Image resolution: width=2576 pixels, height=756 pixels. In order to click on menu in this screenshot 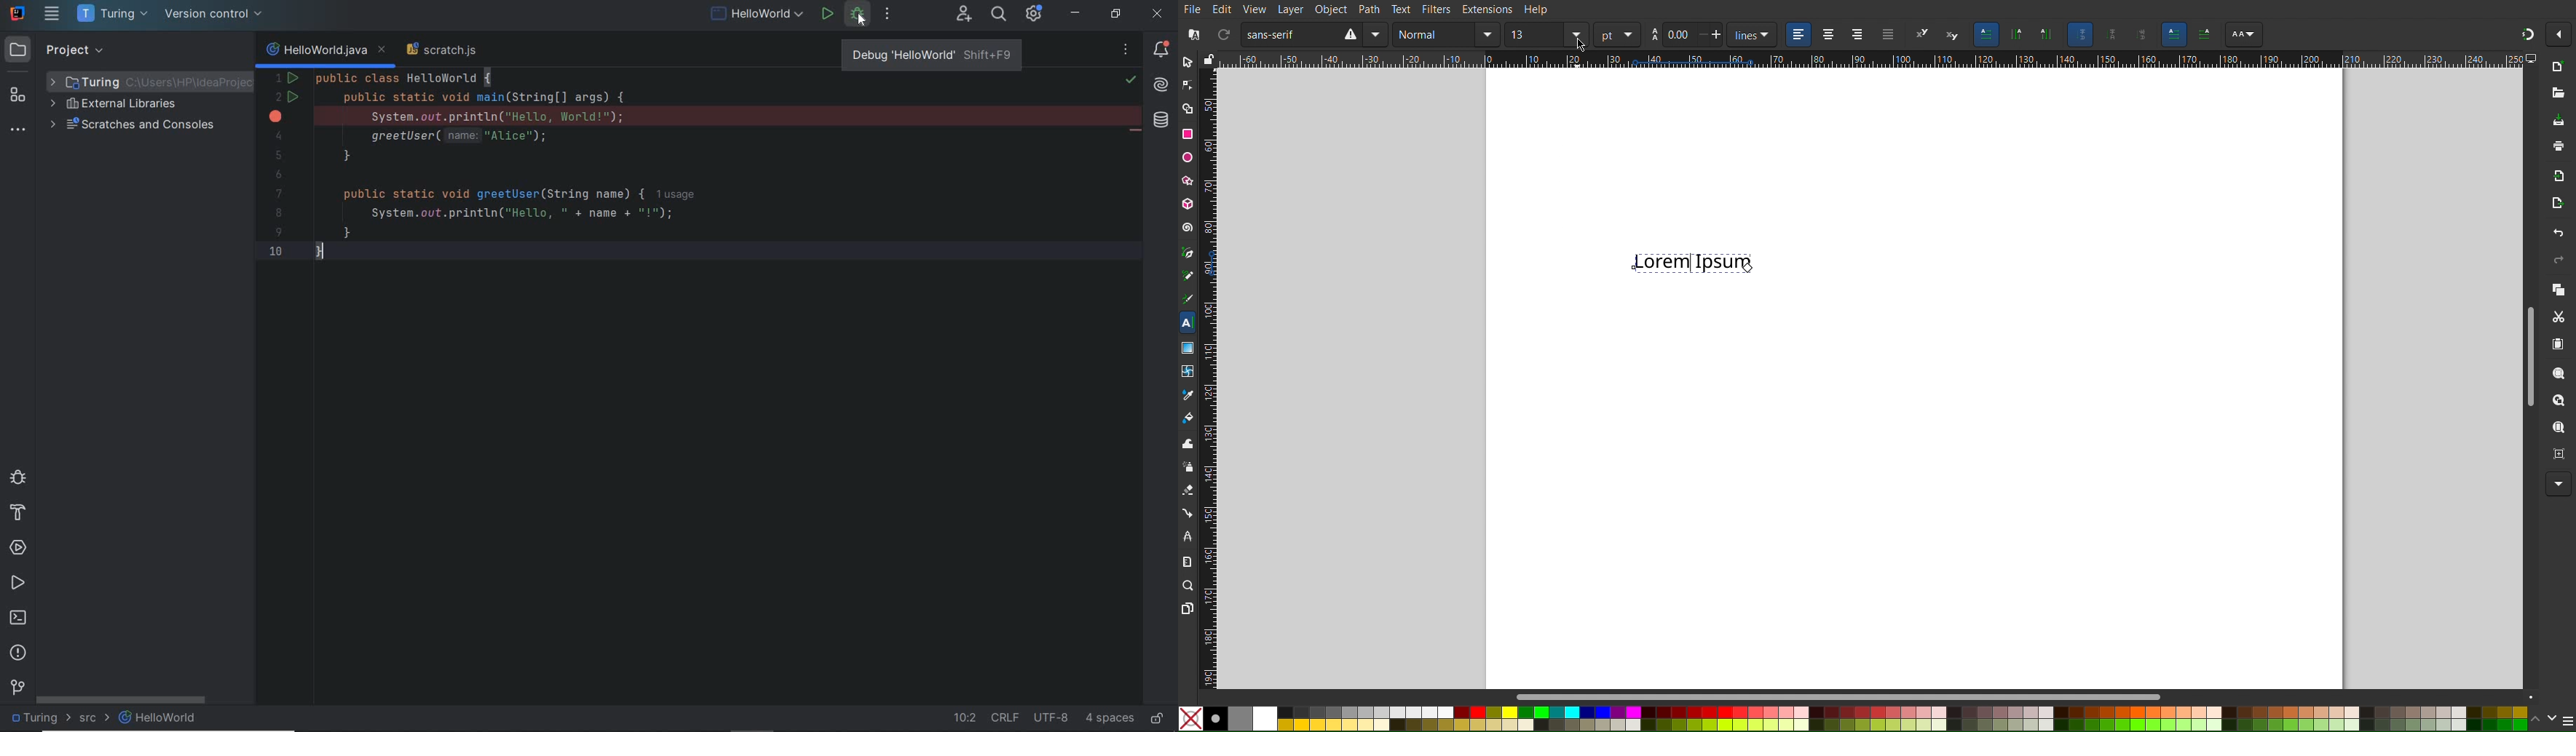, I will do `click(2567, 720)`.